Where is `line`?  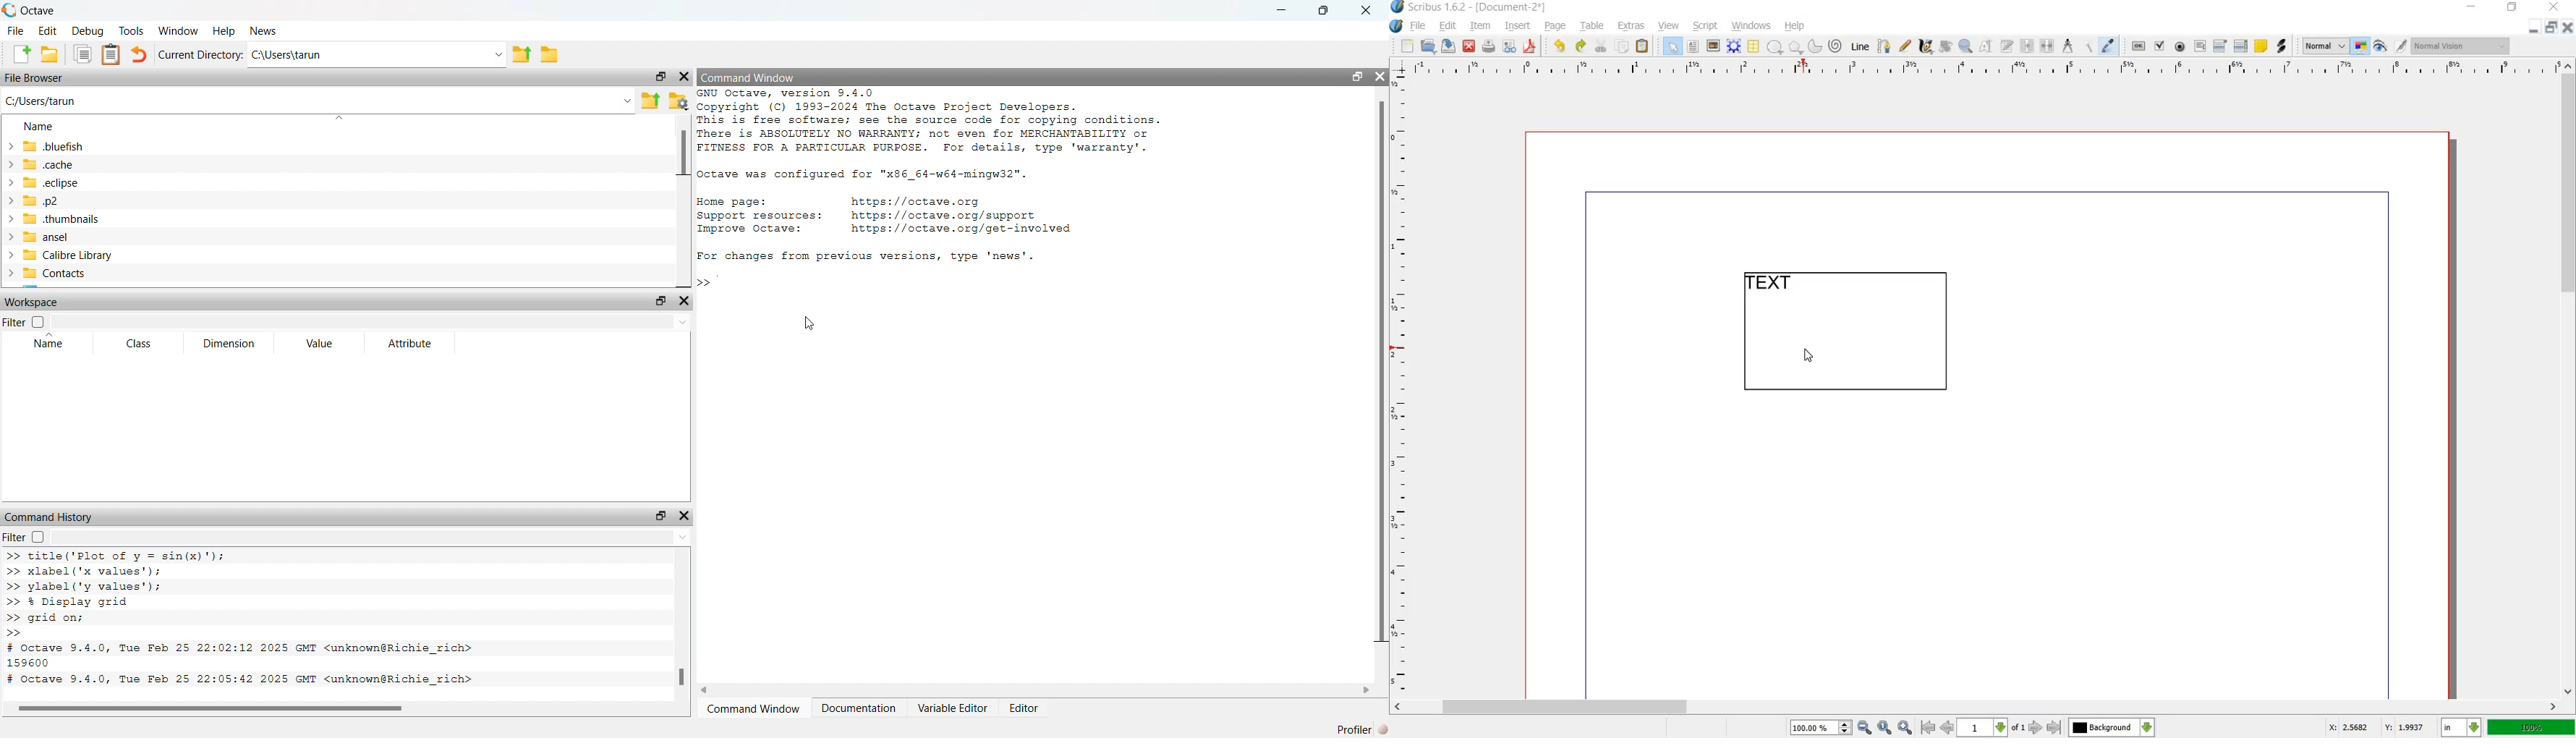 line is located at coordinates (1862, 47).